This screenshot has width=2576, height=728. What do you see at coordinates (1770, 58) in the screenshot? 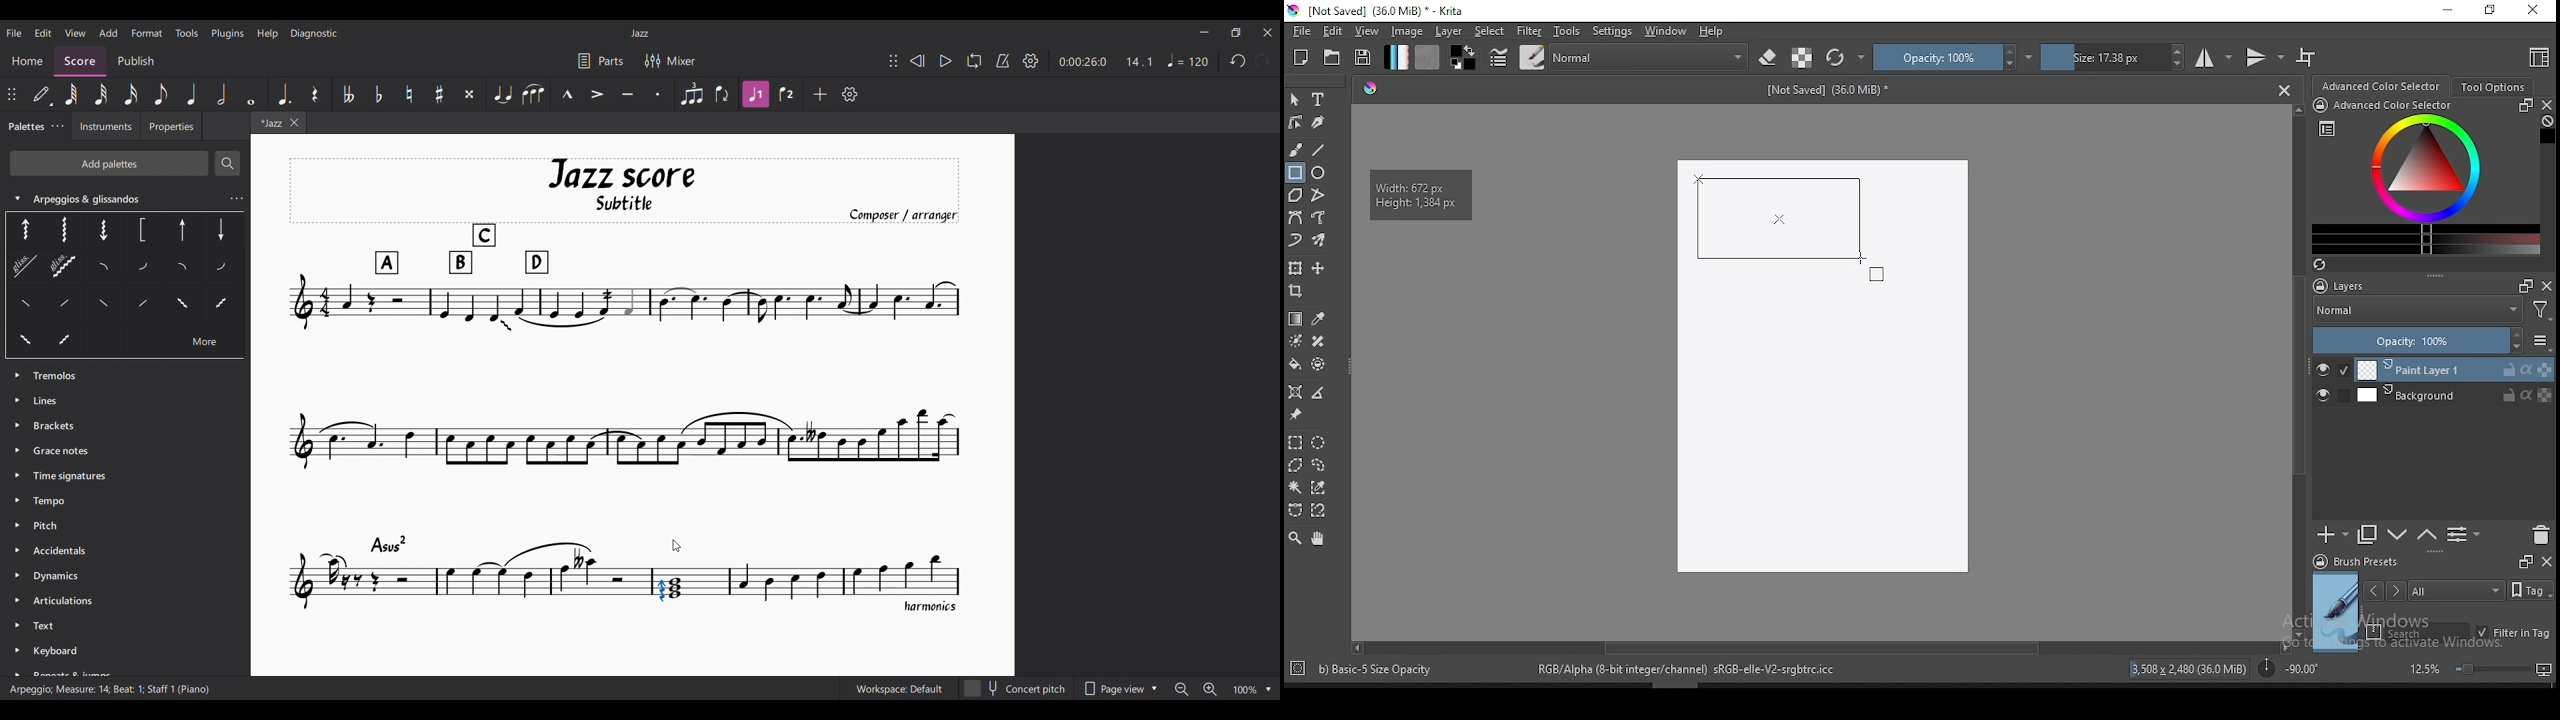
I see `set eraser mode` at bounding box center [1770, 58].